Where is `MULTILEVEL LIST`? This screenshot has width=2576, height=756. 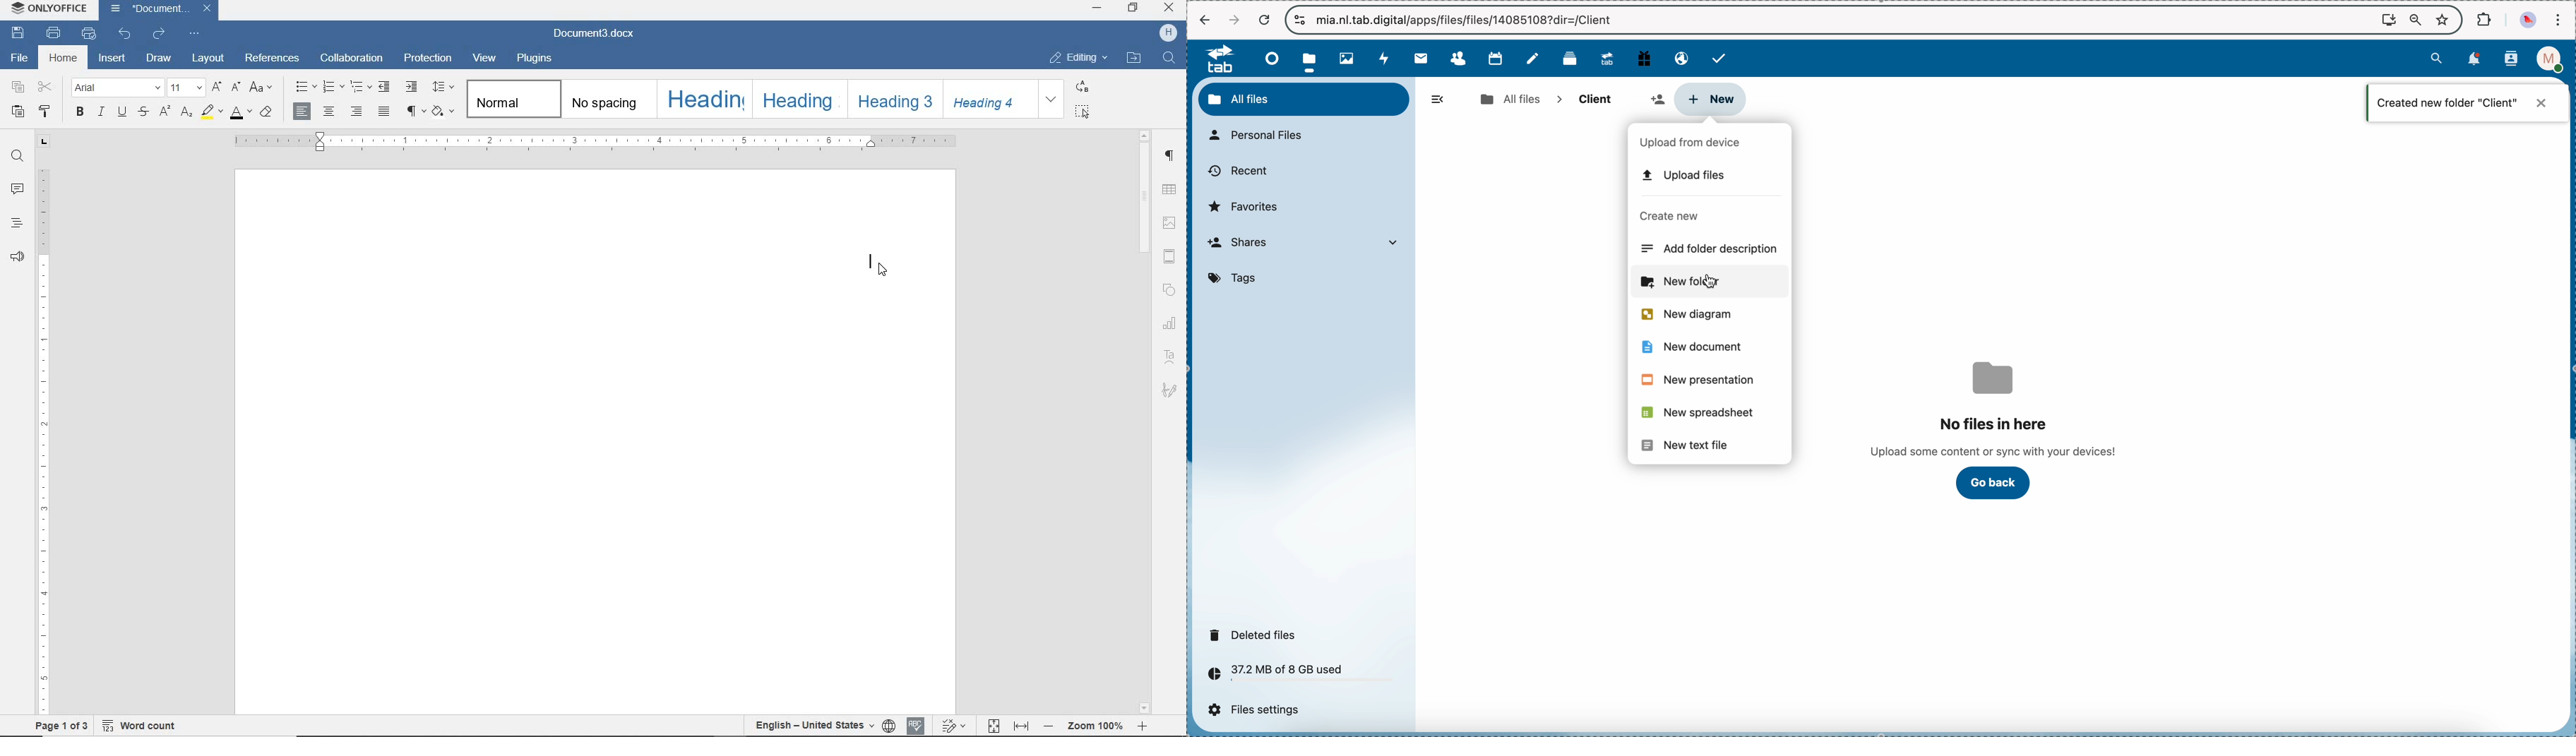 MULTILEVEL LIST is located at coordinates (359, 88).